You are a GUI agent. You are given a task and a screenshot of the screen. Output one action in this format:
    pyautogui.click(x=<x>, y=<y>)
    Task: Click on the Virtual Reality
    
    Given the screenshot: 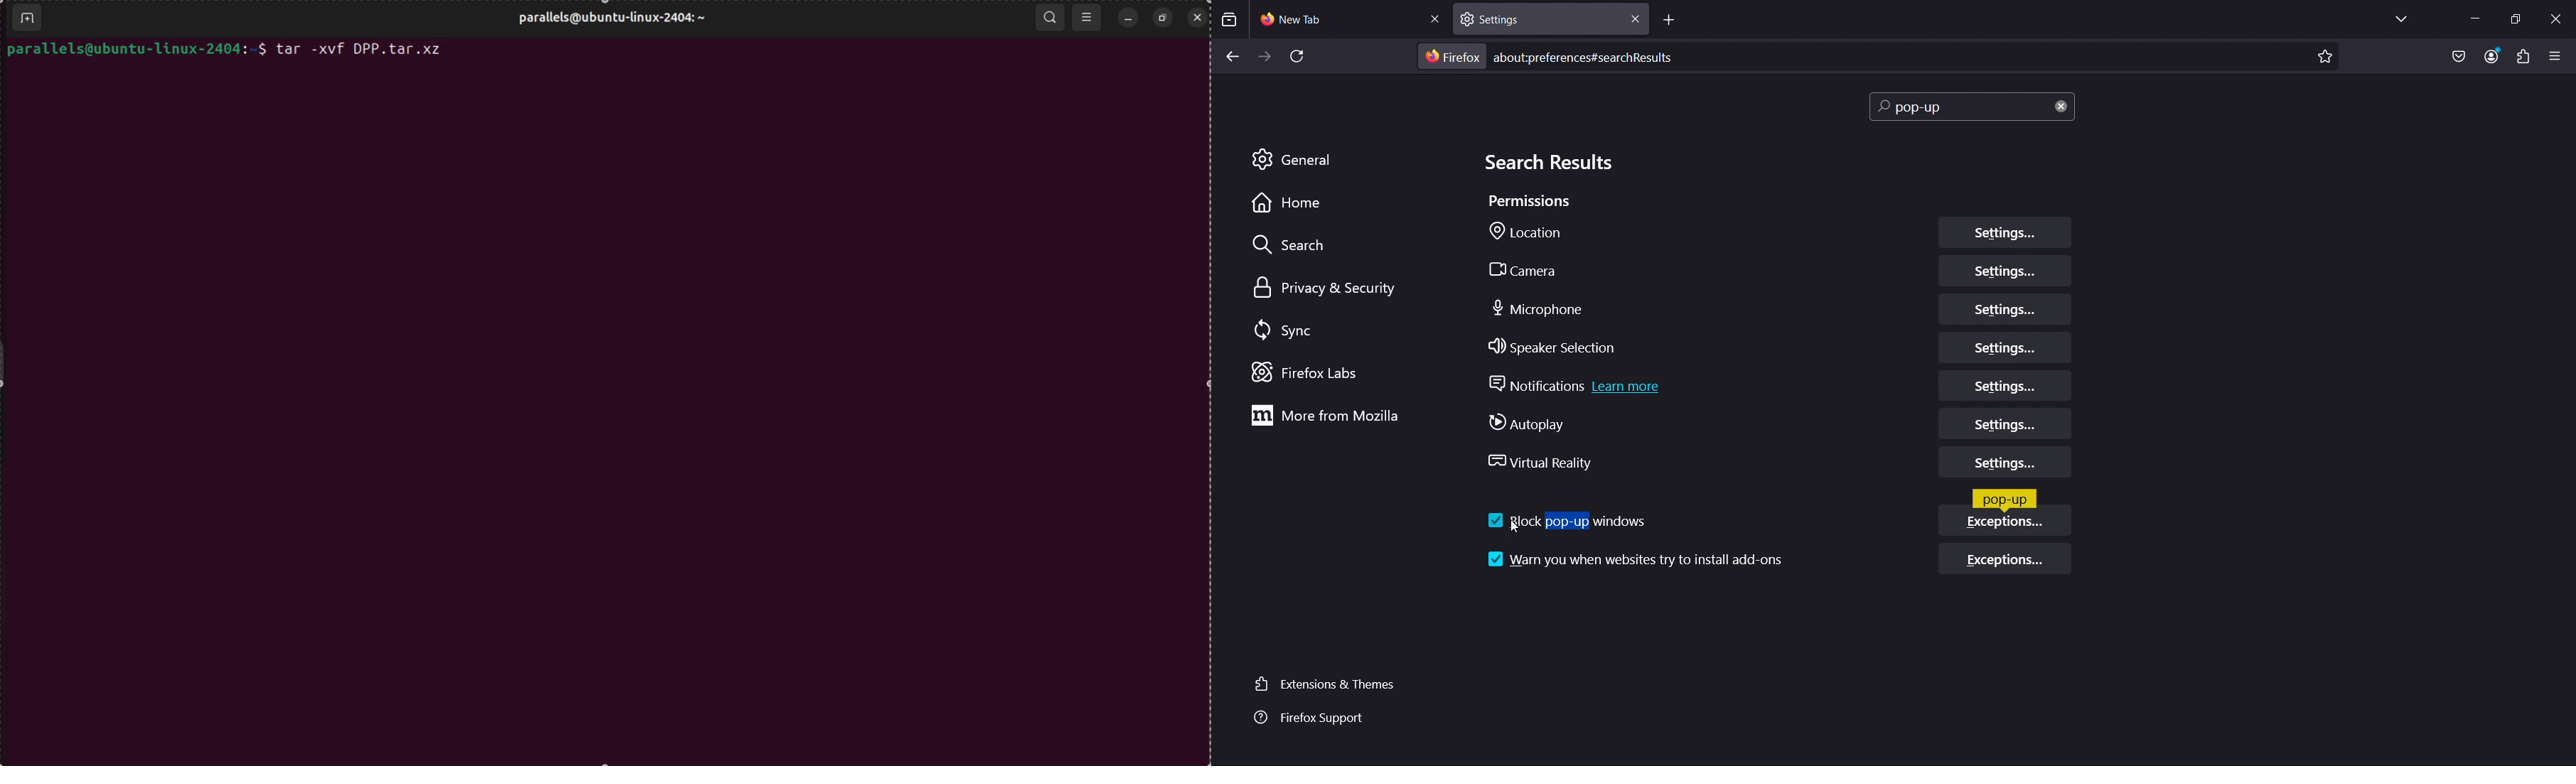 What is the action you would take?
    pyautogui.click(x=1540, y=462)
    